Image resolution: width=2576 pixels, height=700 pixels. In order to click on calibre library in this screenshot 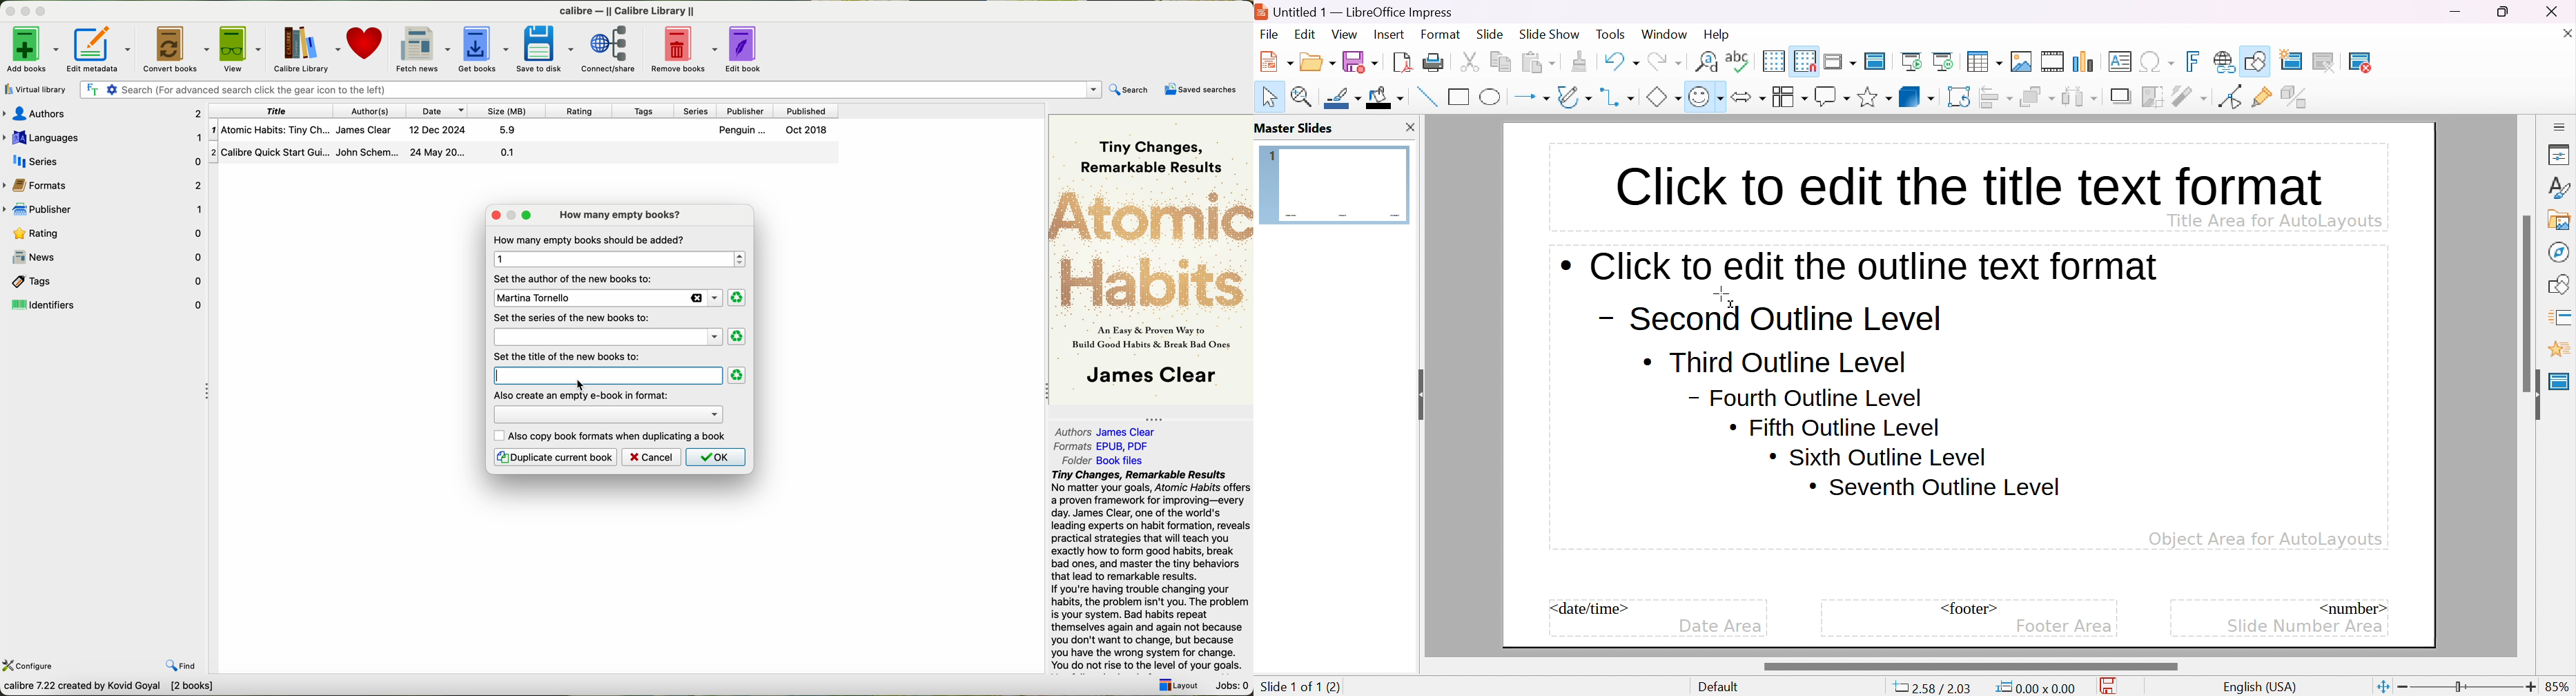, I will do `click(305, 48)`.